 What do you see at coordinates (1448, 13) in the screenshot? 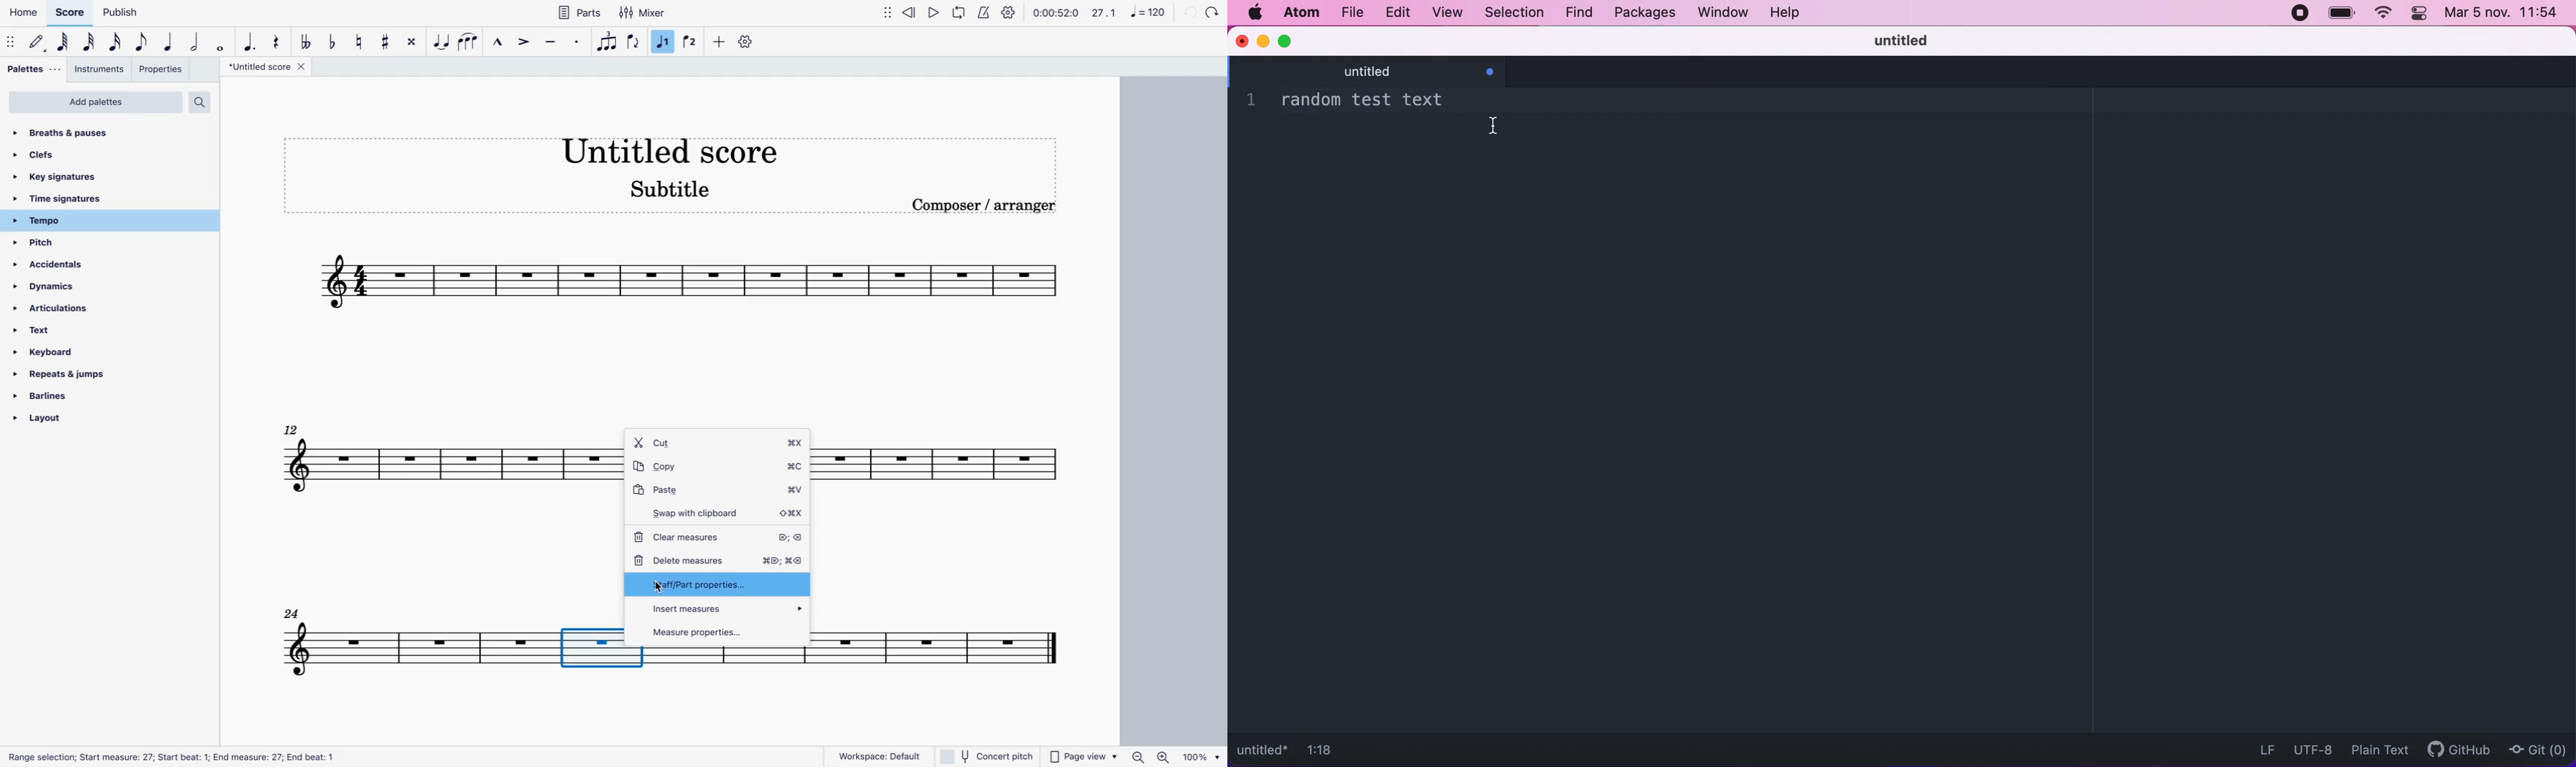
I see `view` at bounding box center [1448, 13].